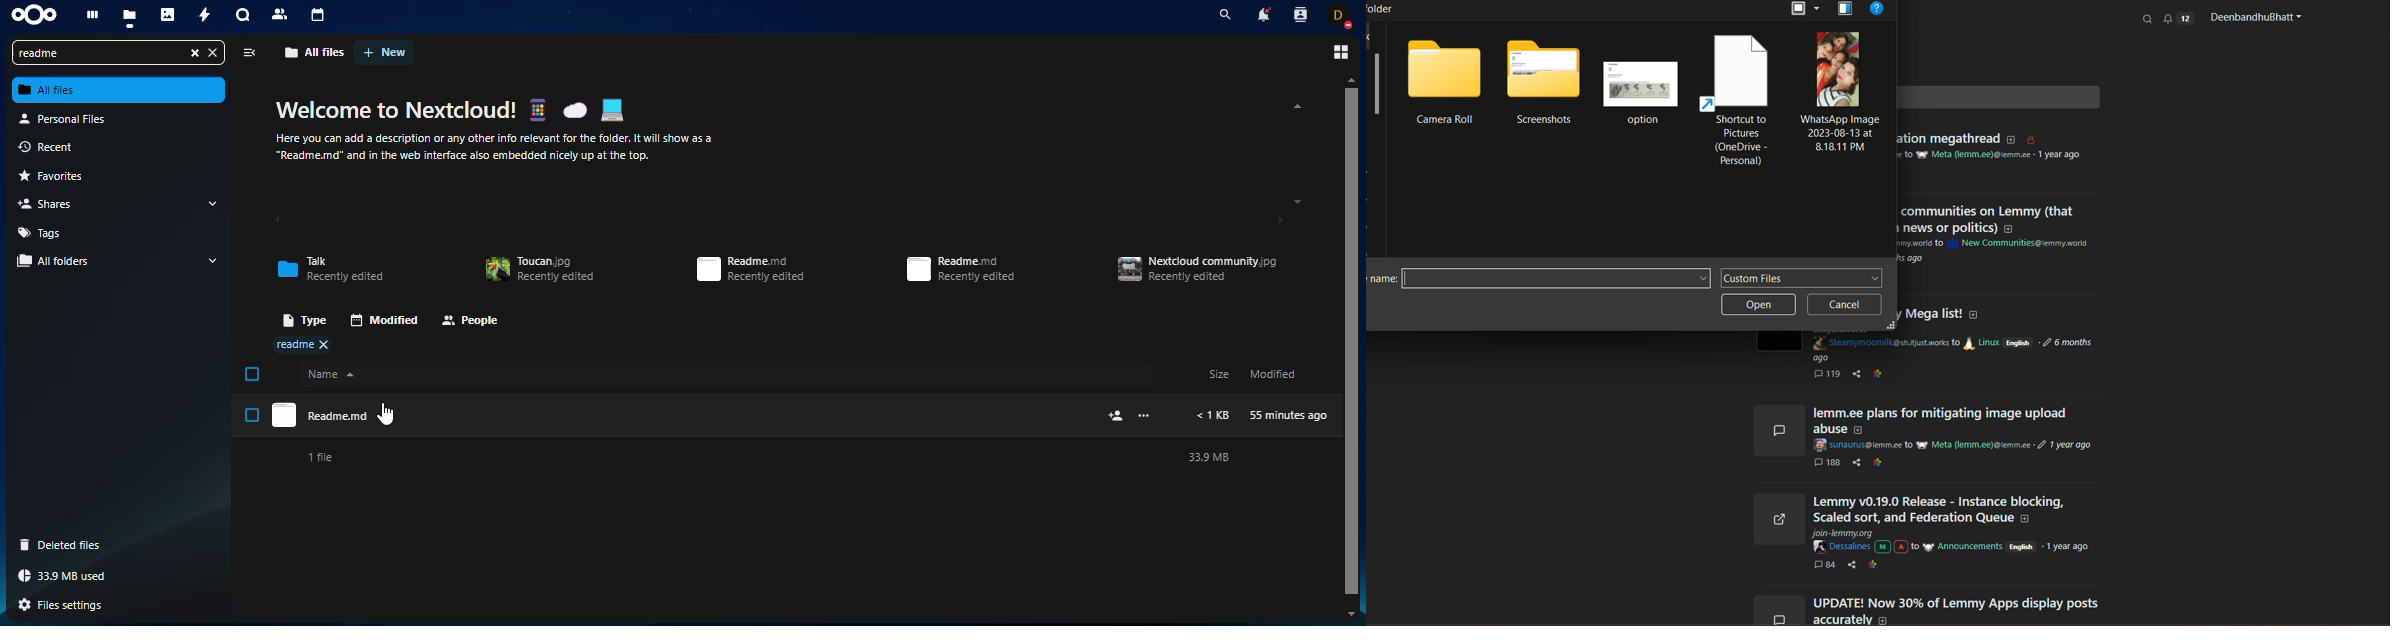  What do you see at coordinates (66, 576) in the screenshot?
I see `33.9 MB used` at bounding box center [66, 576].